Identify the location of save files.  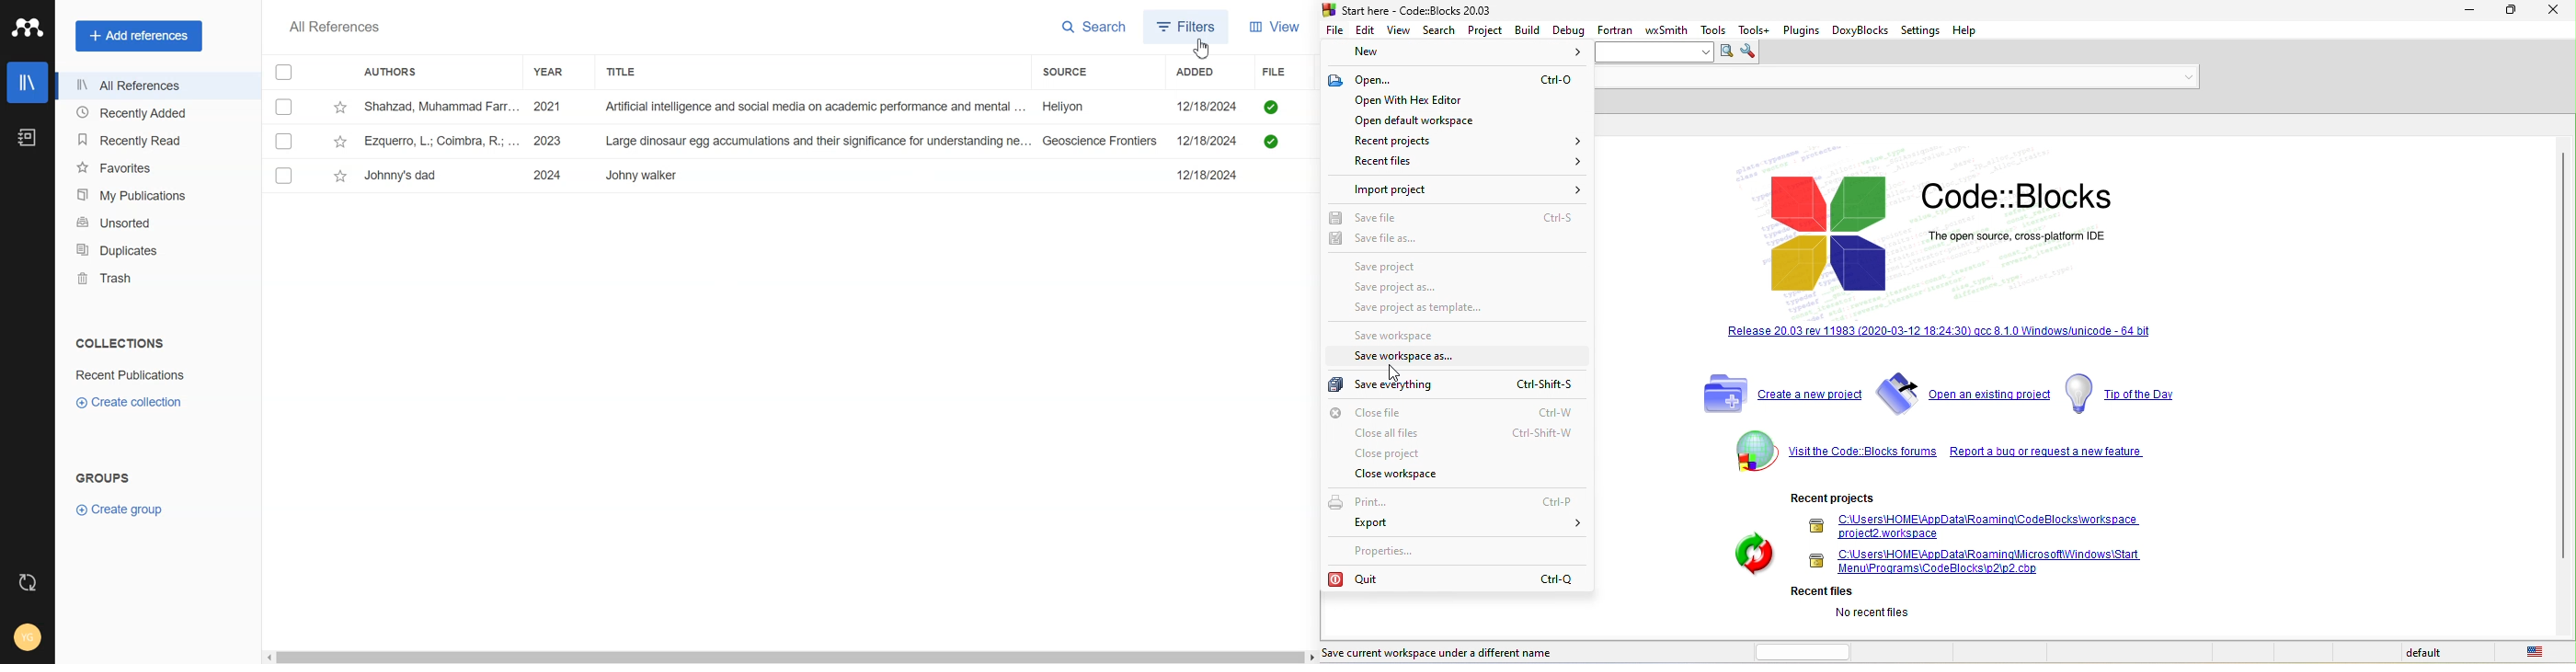
(1460, 220).